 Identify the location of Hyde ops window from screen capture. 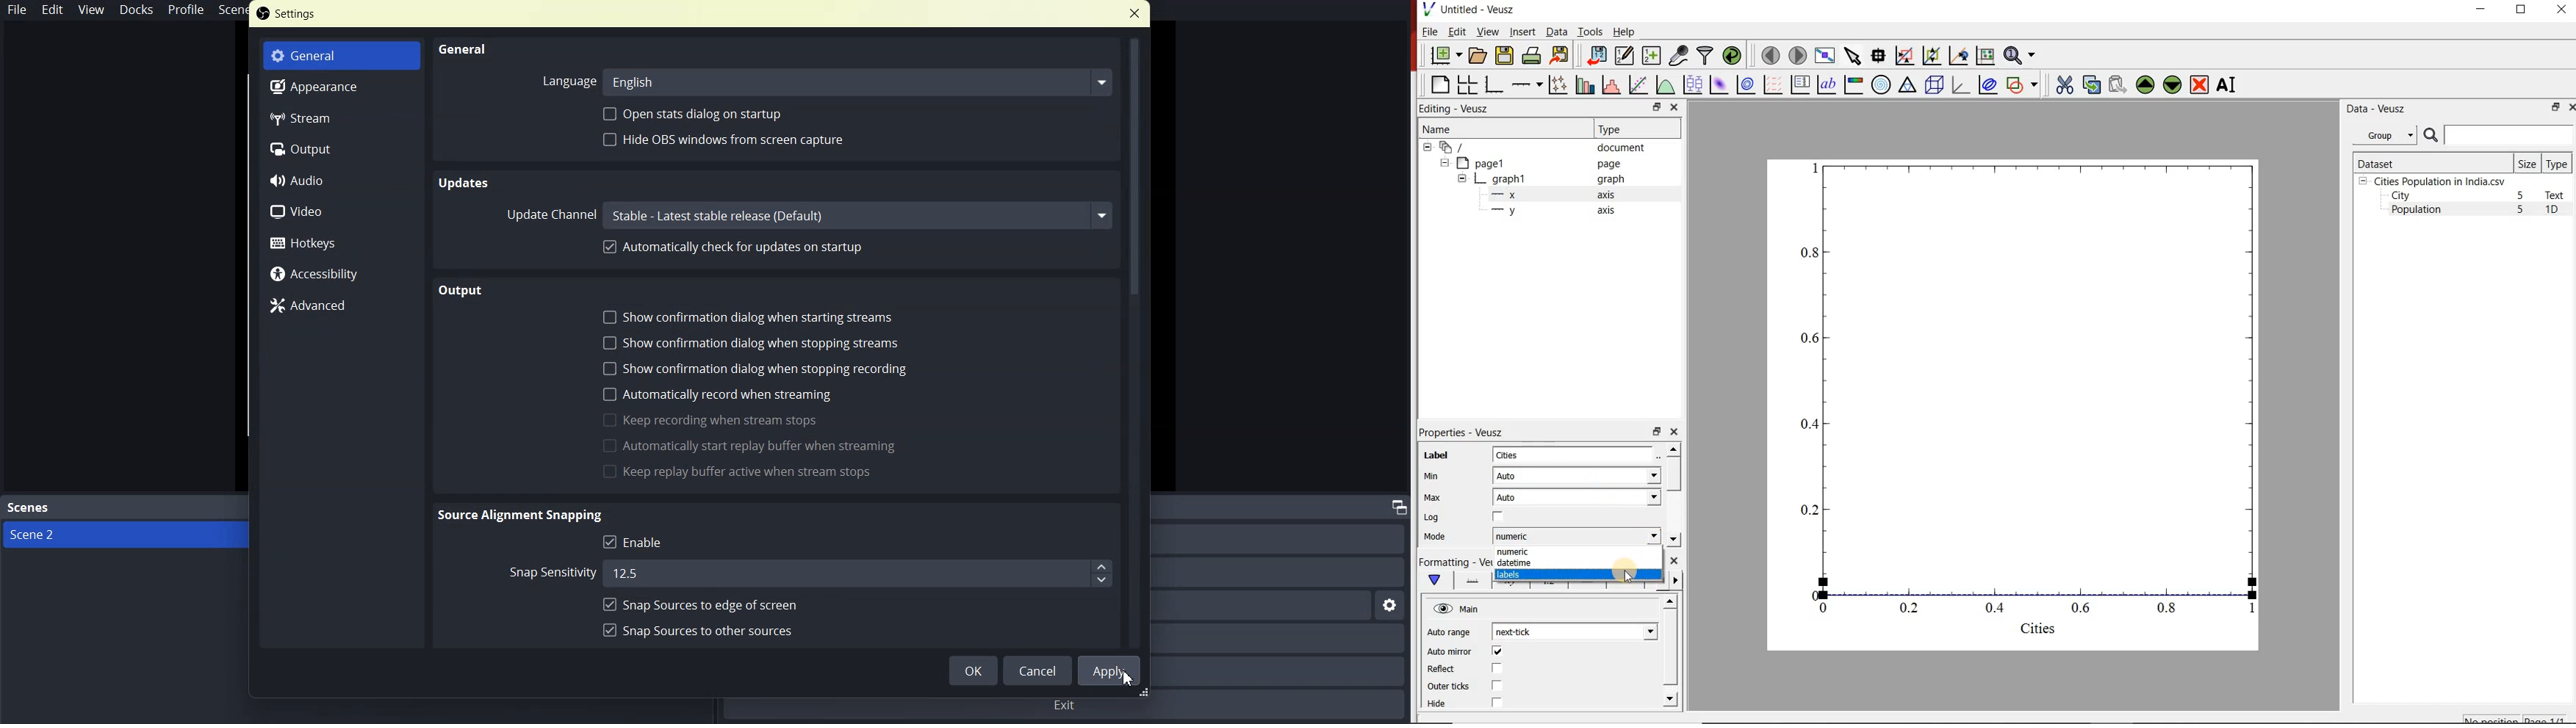
(724, 141).